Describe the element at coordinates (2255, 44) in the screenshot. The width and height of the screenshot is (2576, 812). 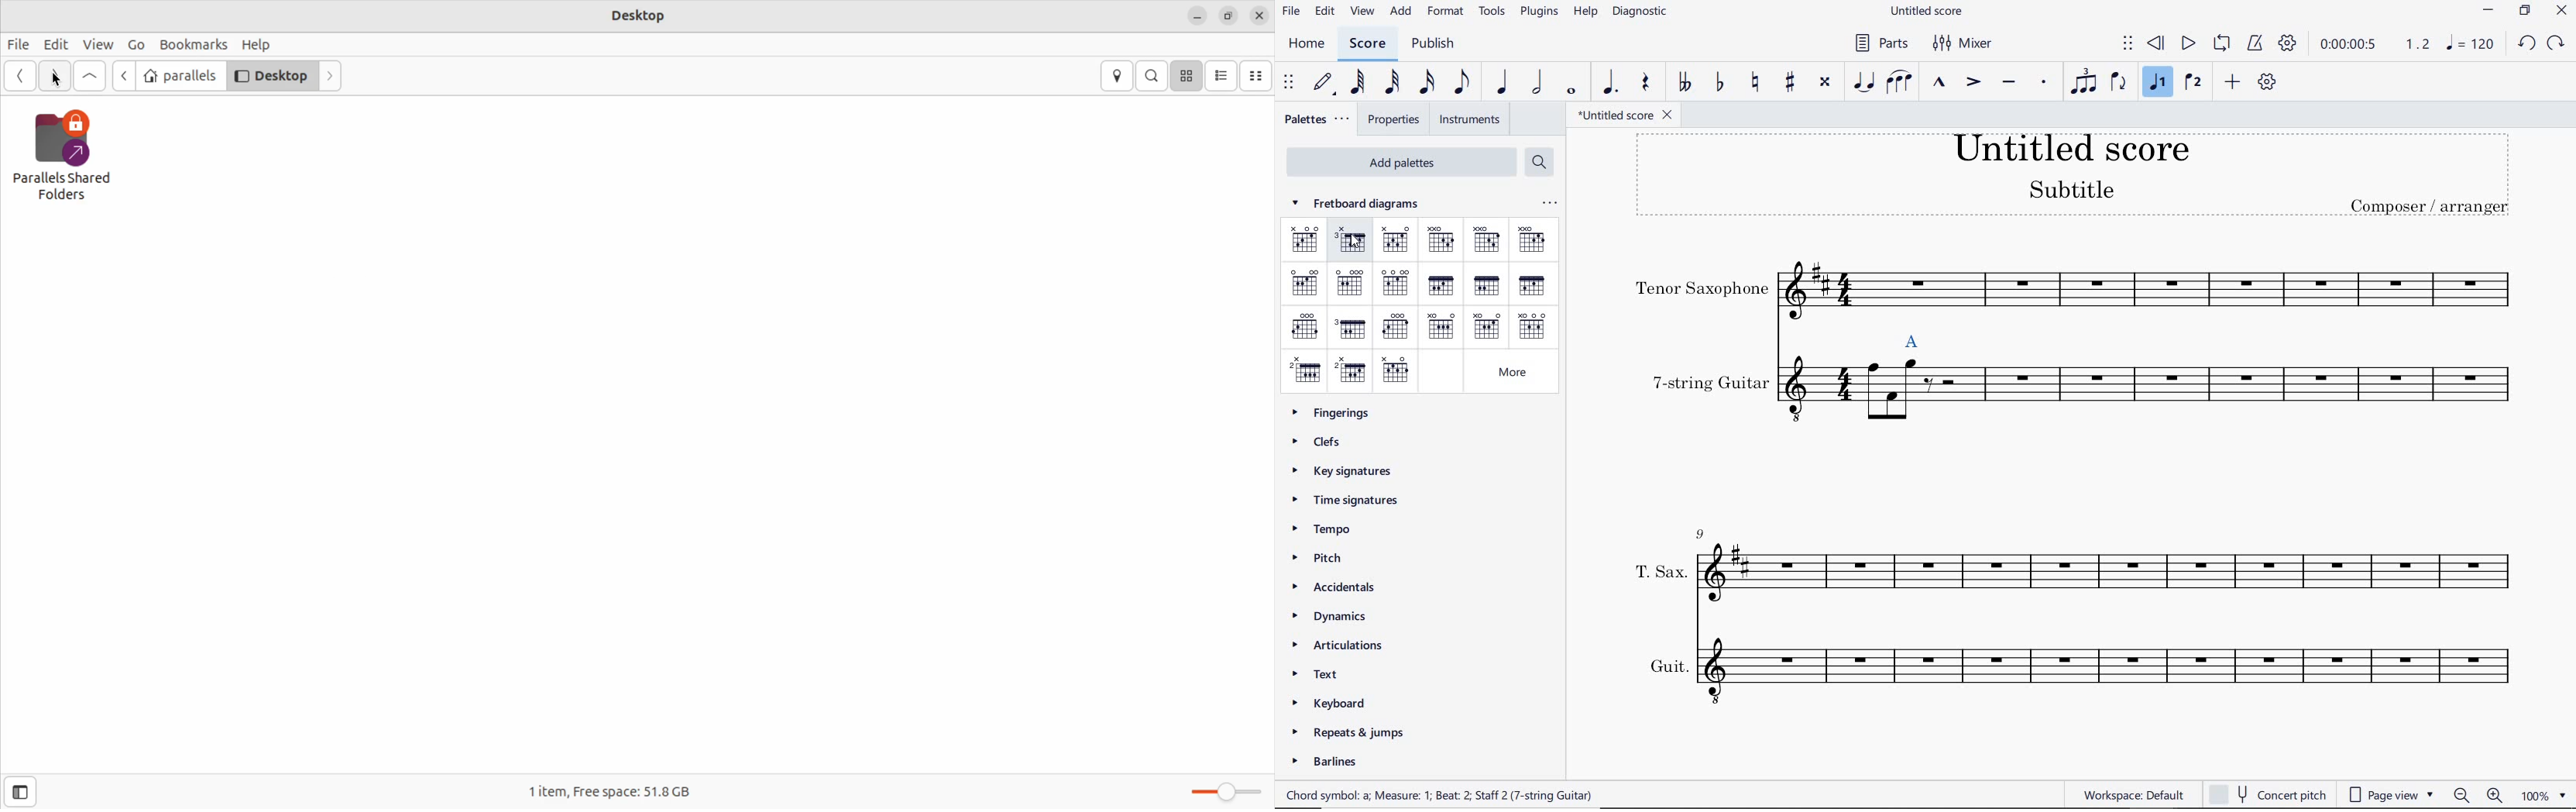
I see `METRONOME` at that location.